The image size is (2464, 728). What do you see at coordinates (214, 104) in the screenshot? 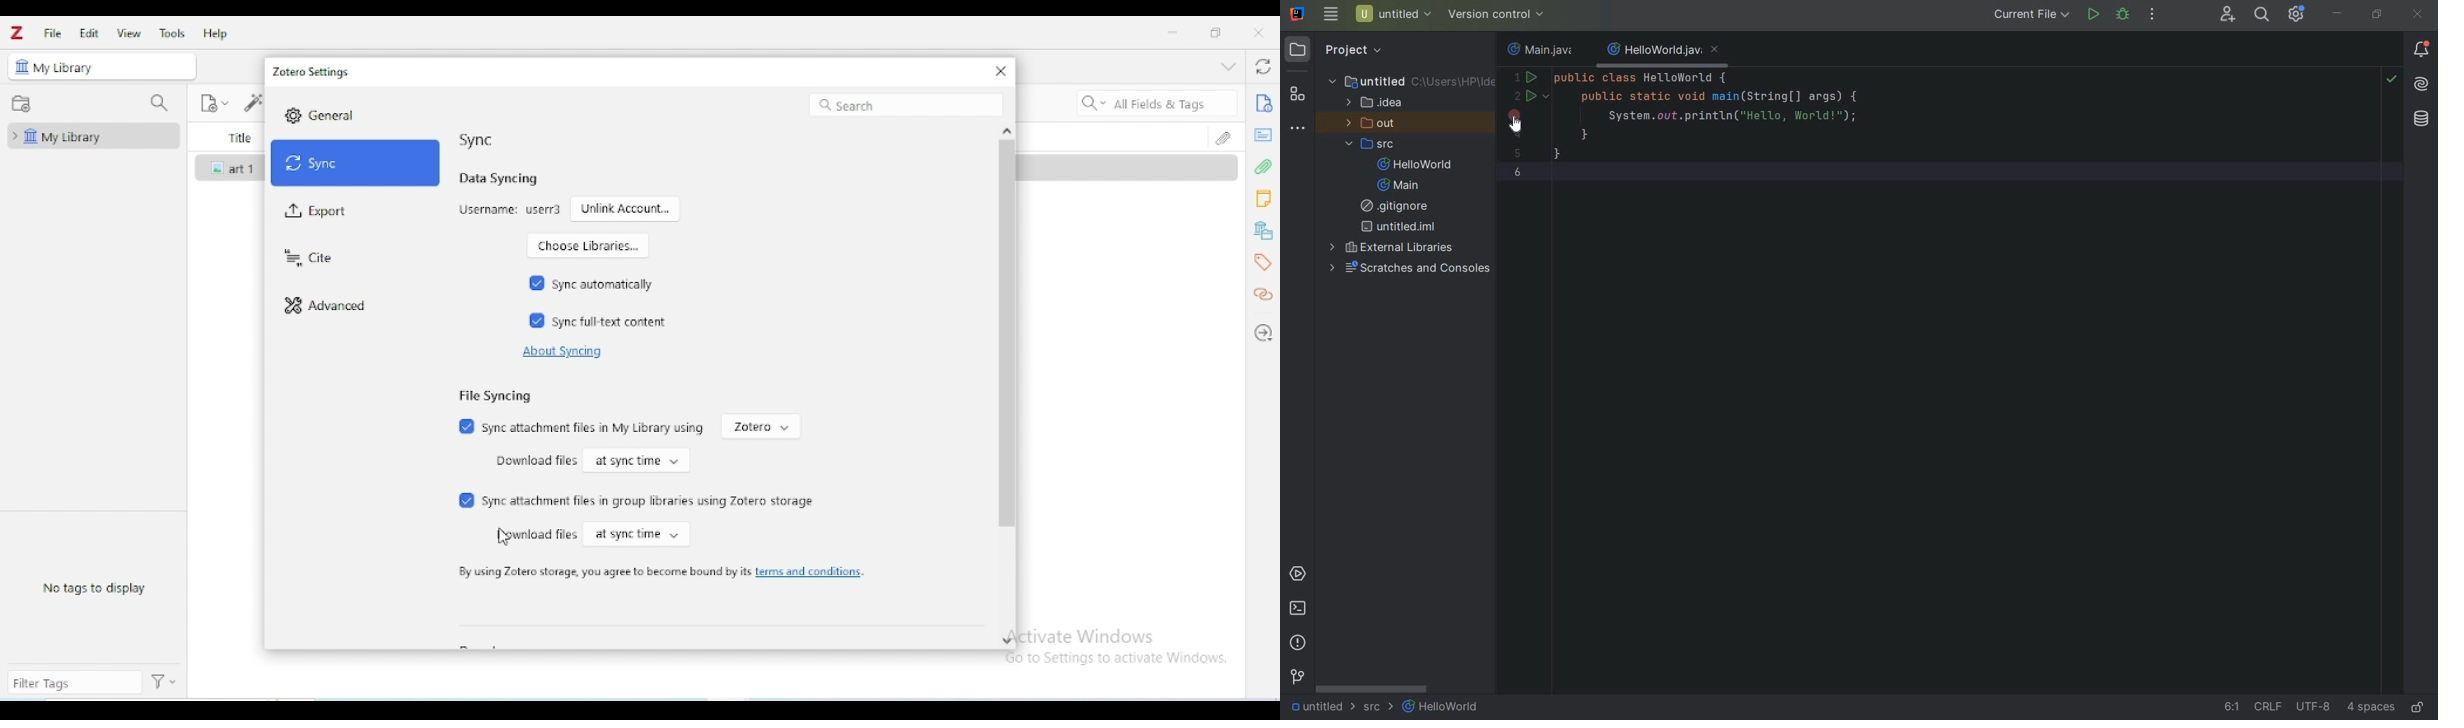
I see `new item` at bounding box center [214, 104].